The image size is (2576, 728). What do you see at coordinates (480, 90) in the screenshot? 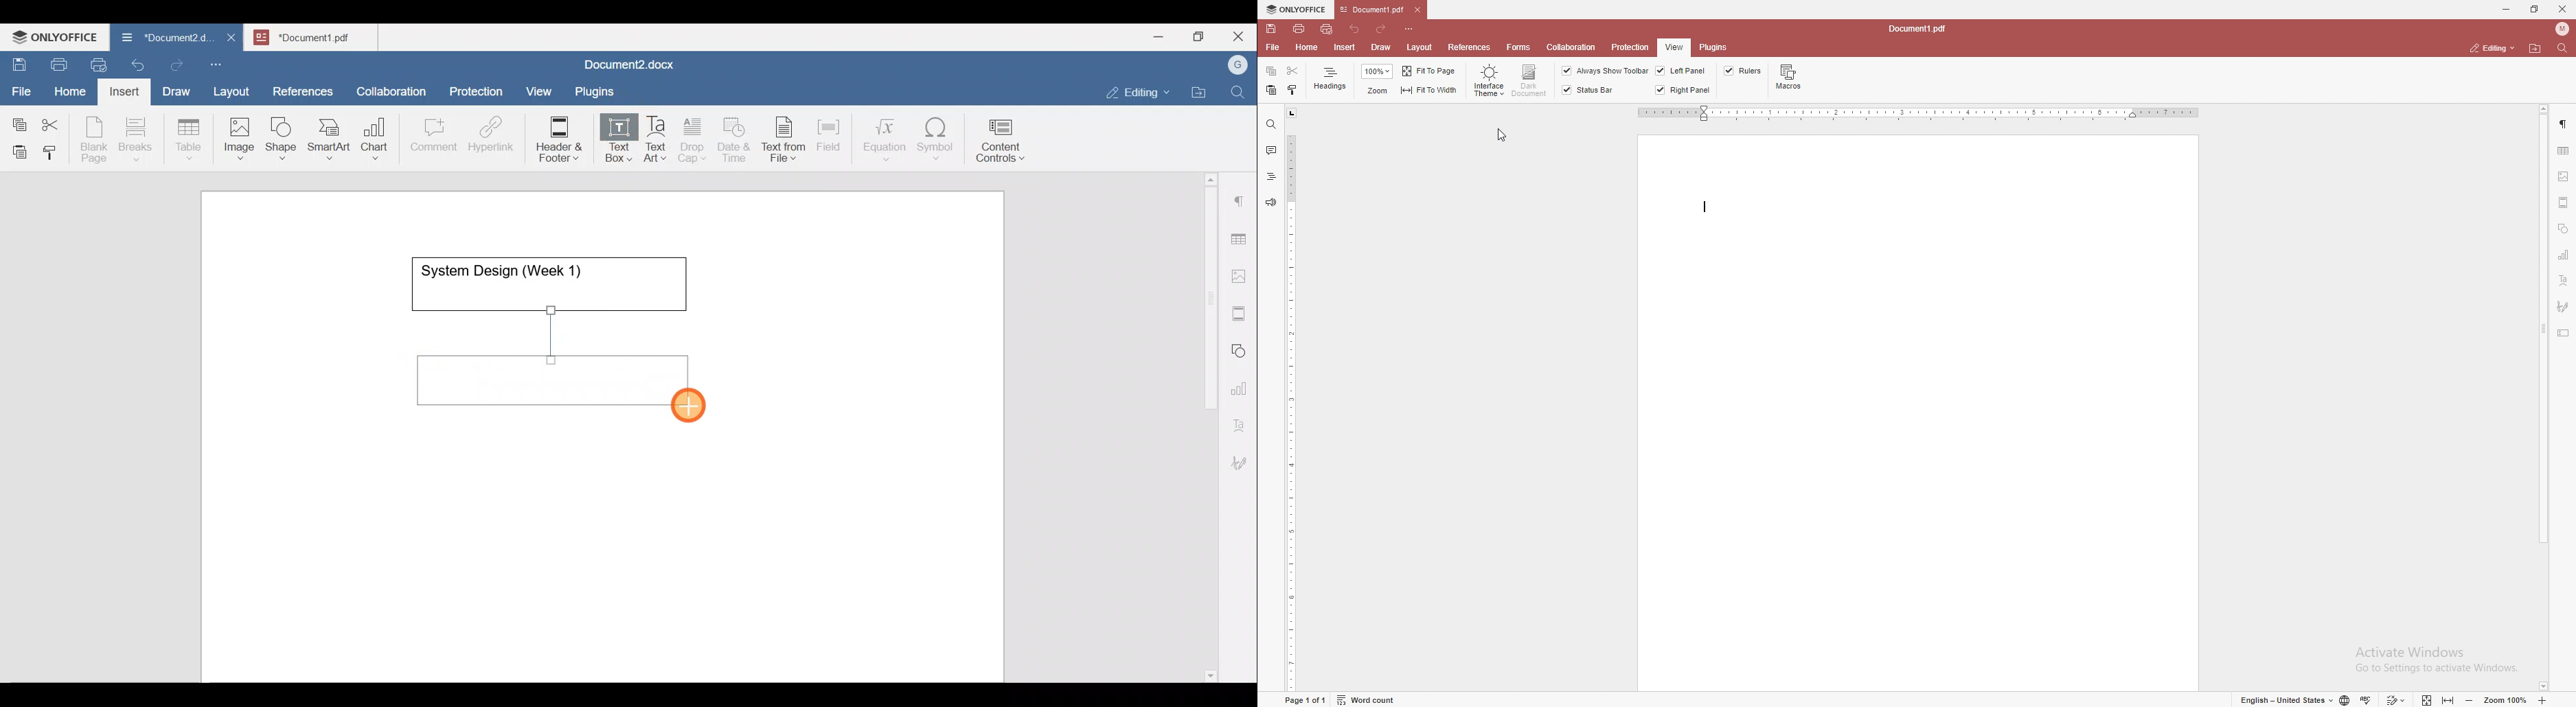
I see `Protection` at bounding box center [480, 90].